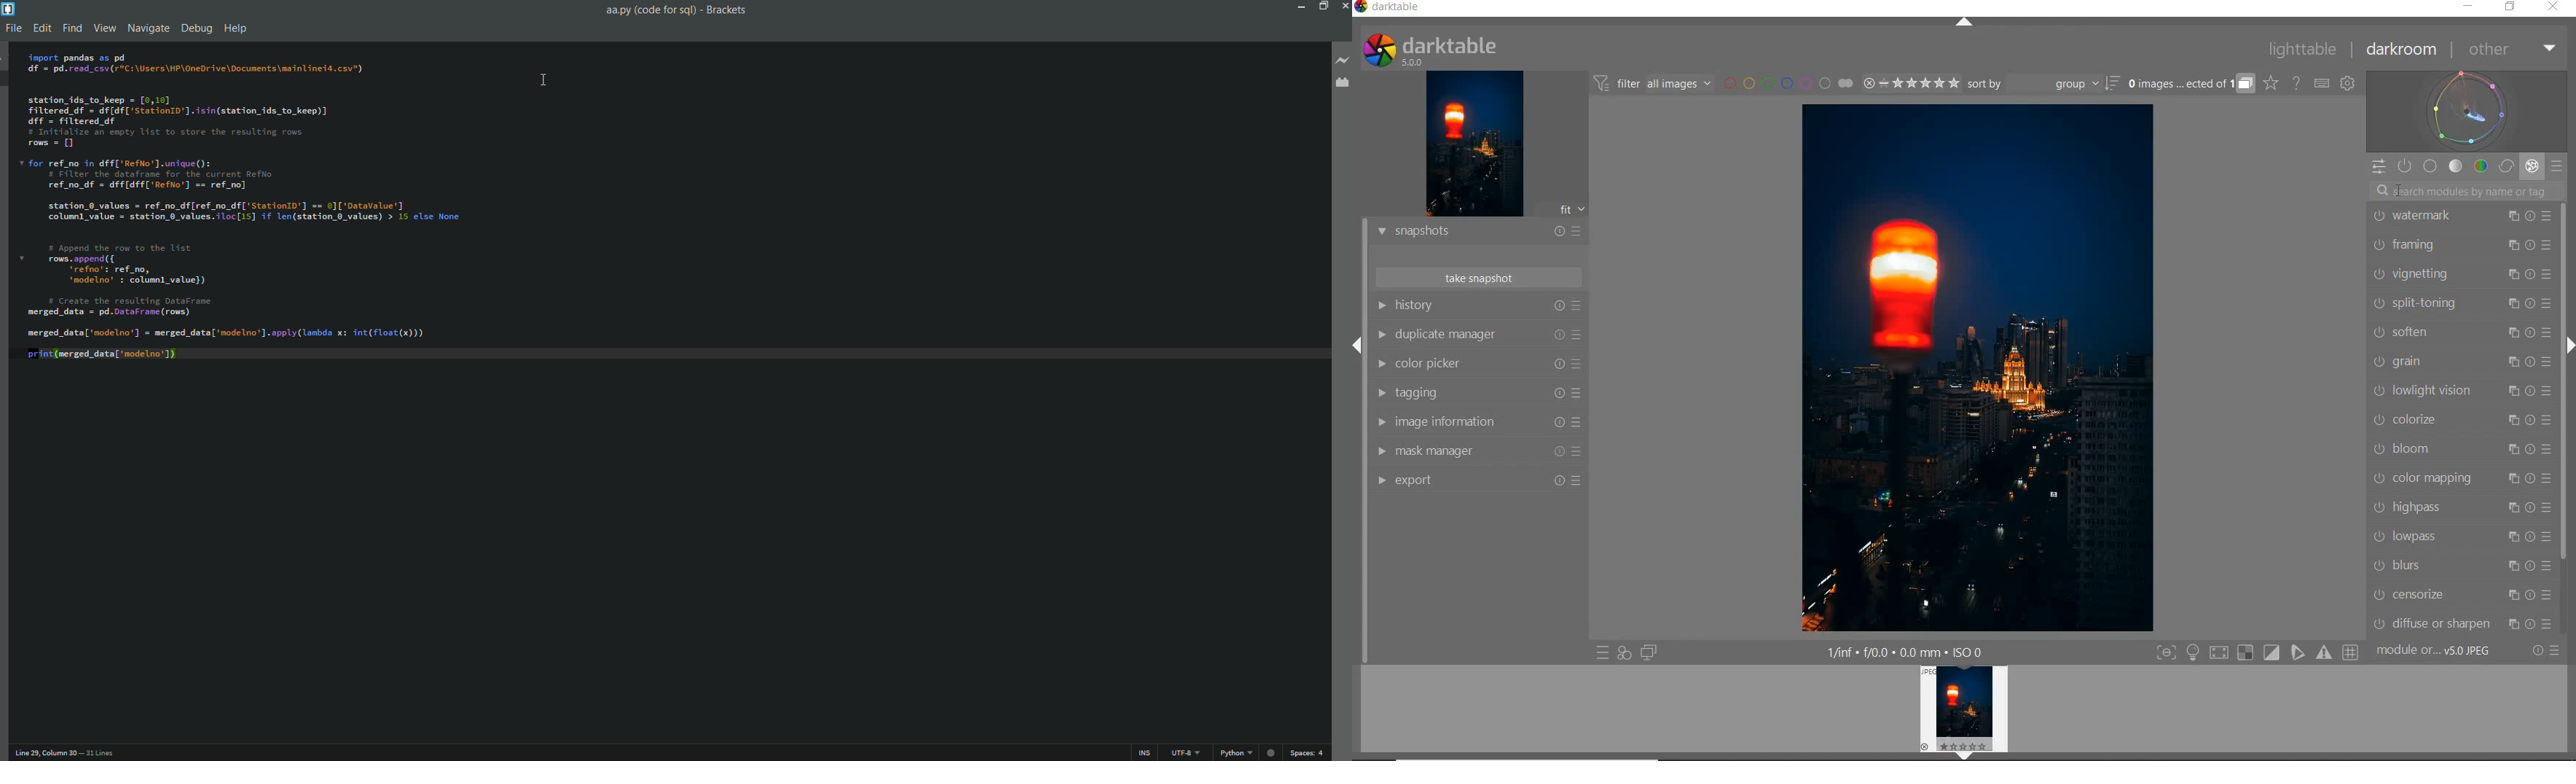 Image resolution: width=2576 pixels, height=784 pixels. Describe the element at coordinates (2349, 84) in the screenshot. I see `SHOW GLOBAL PREFERENCES` at that location.